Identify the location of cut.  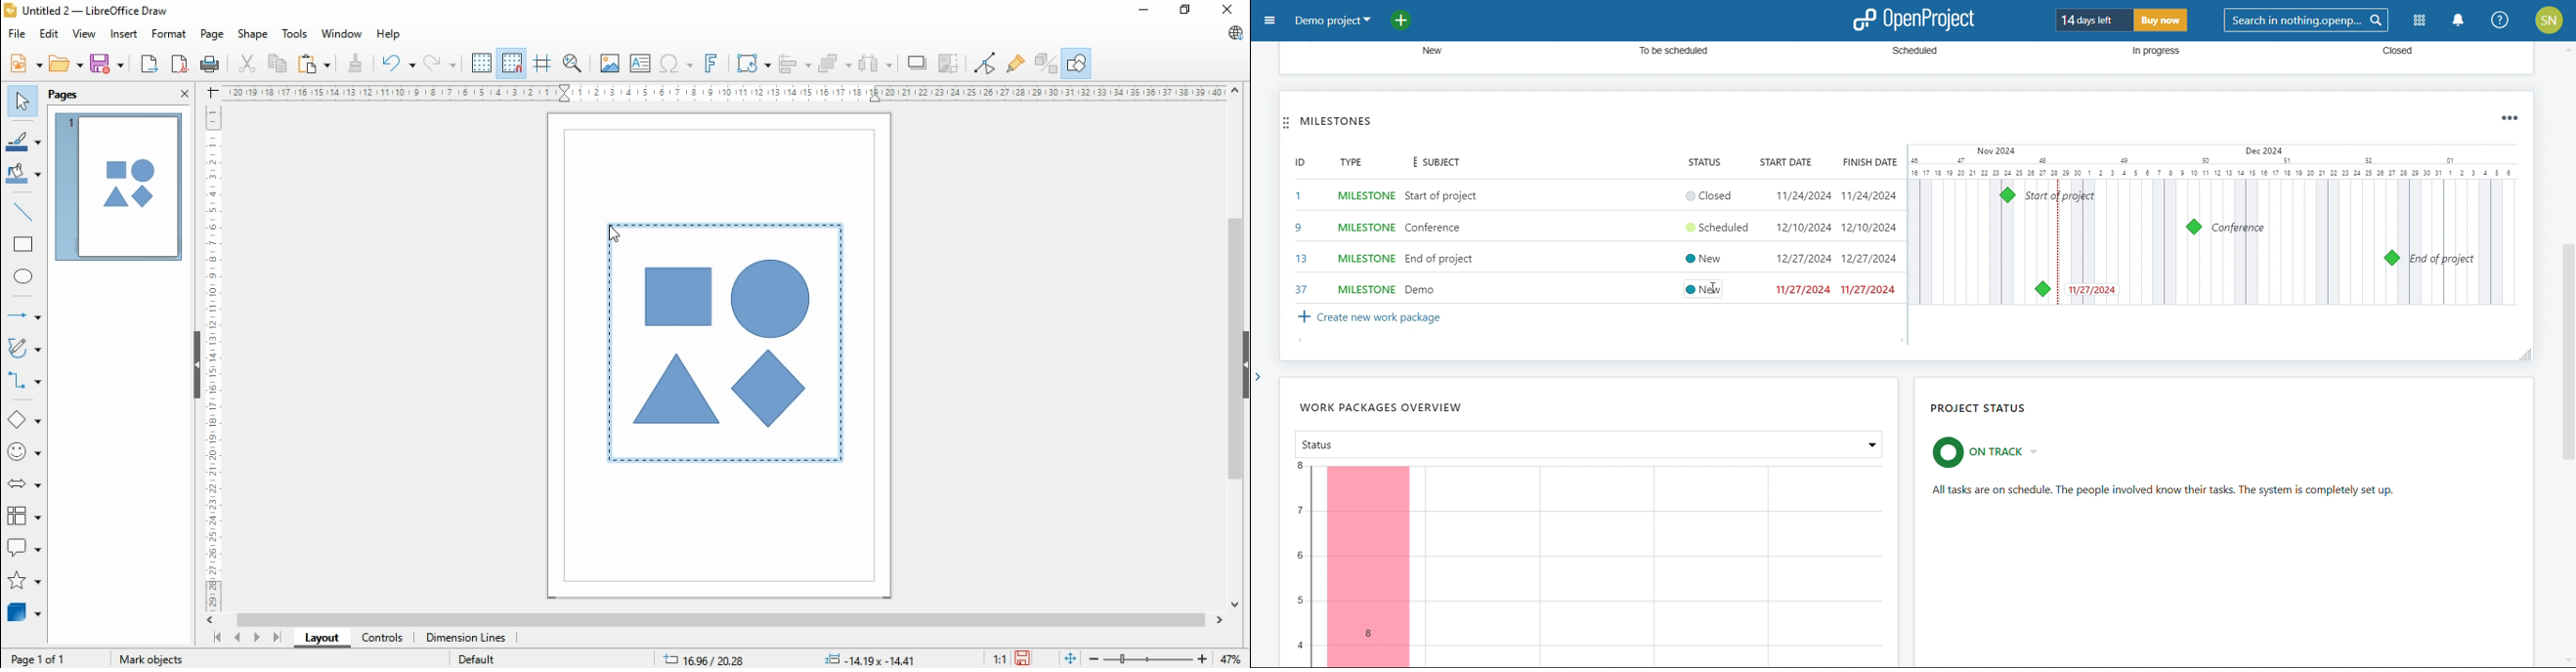
(246, 63).